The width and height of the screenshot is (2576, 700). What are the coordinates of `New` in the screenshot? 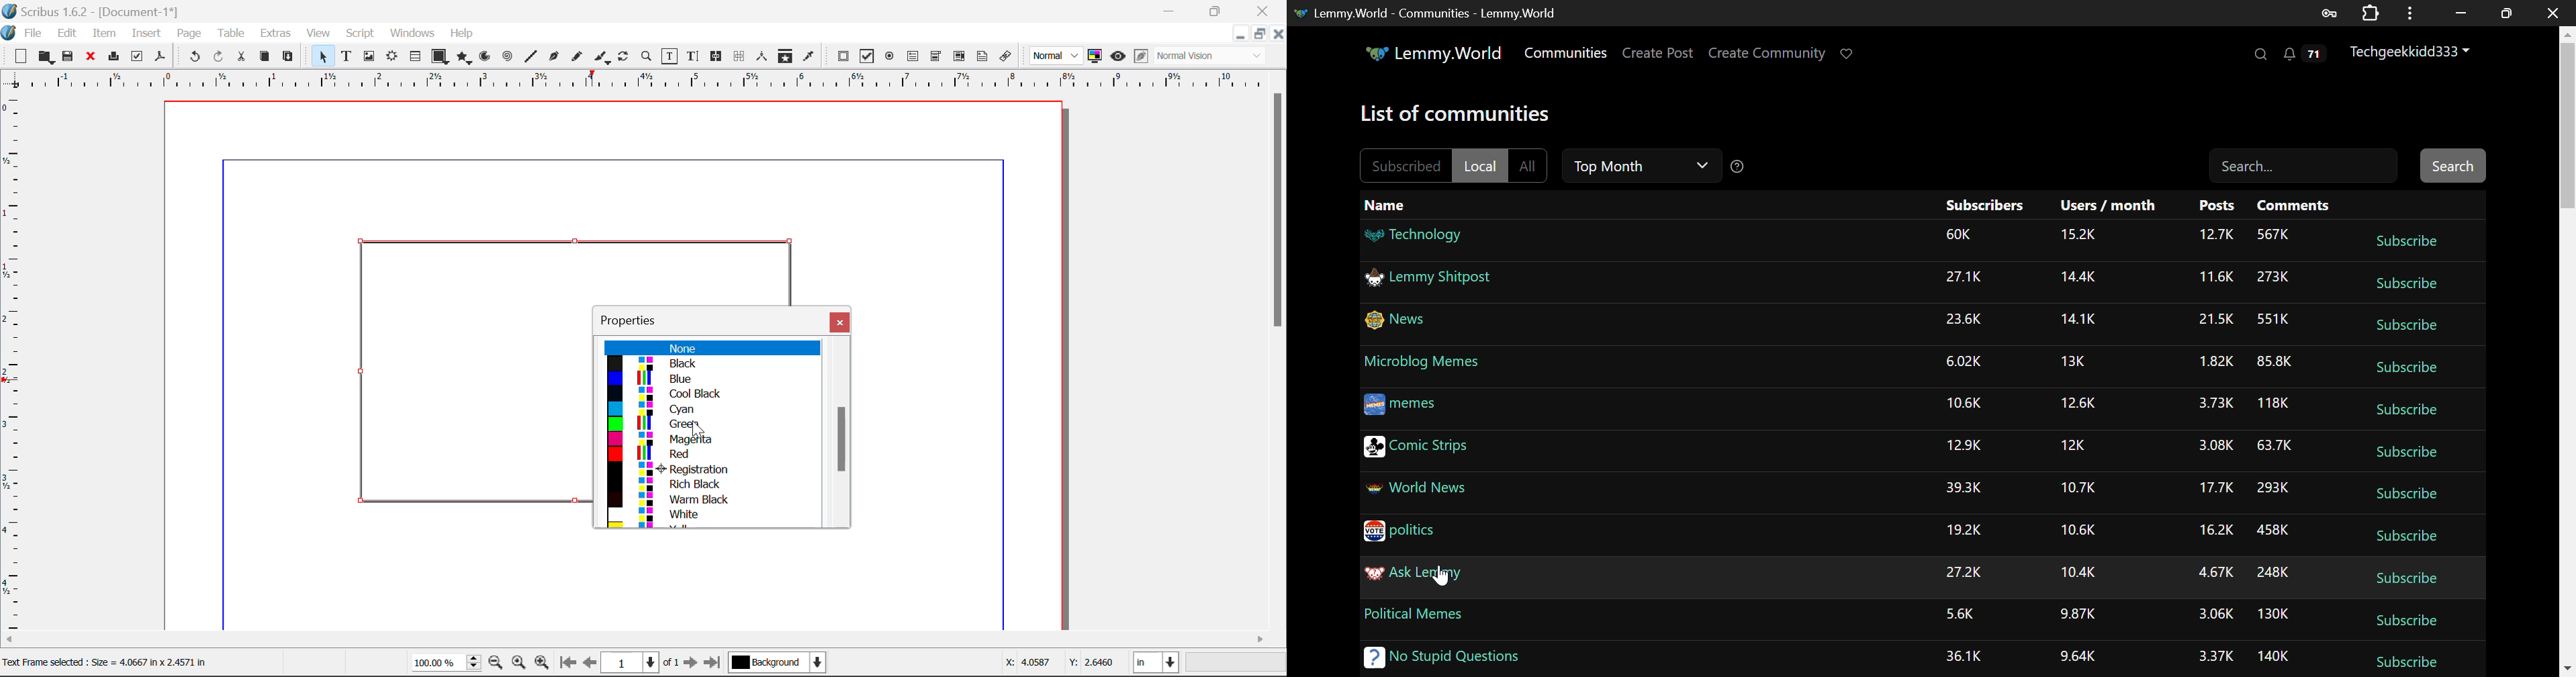 It's located at (19, 56).